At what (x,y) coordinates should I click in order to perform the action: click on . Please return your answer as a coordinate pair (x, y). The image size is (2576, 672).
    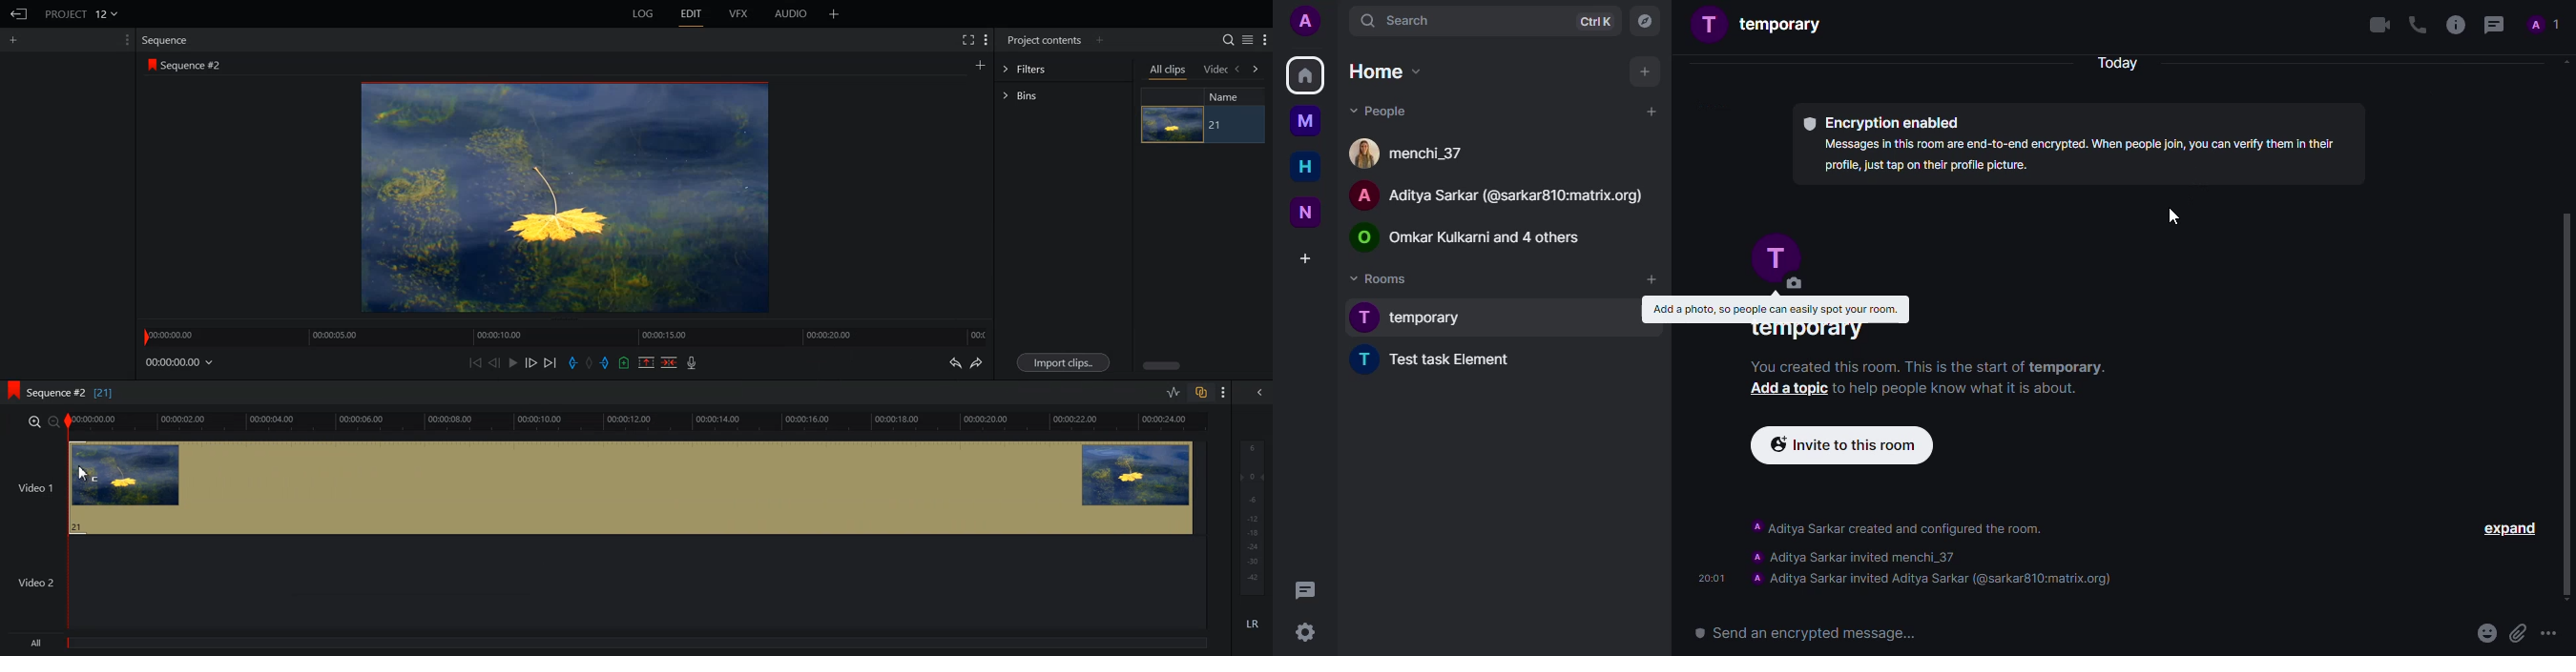
    Looking at the image, I should click on (1305, 588).